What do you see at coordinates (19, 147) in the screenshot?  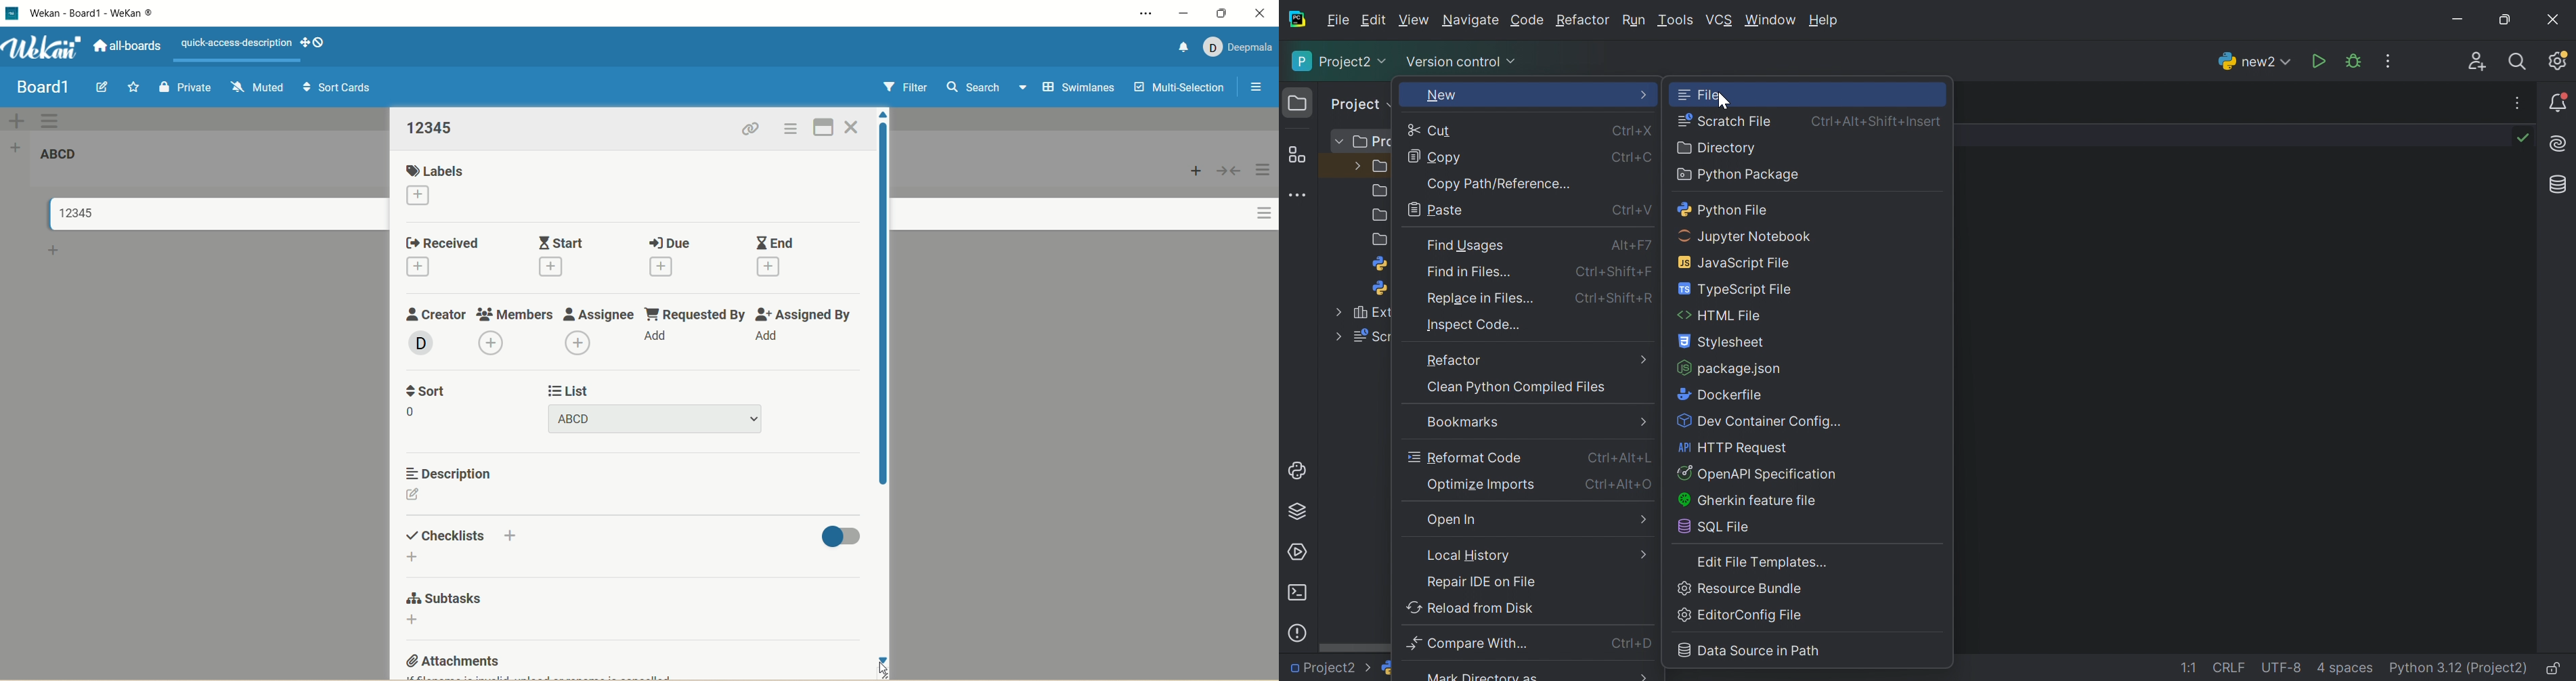 I see `add list` at bounding box center [19, 147].